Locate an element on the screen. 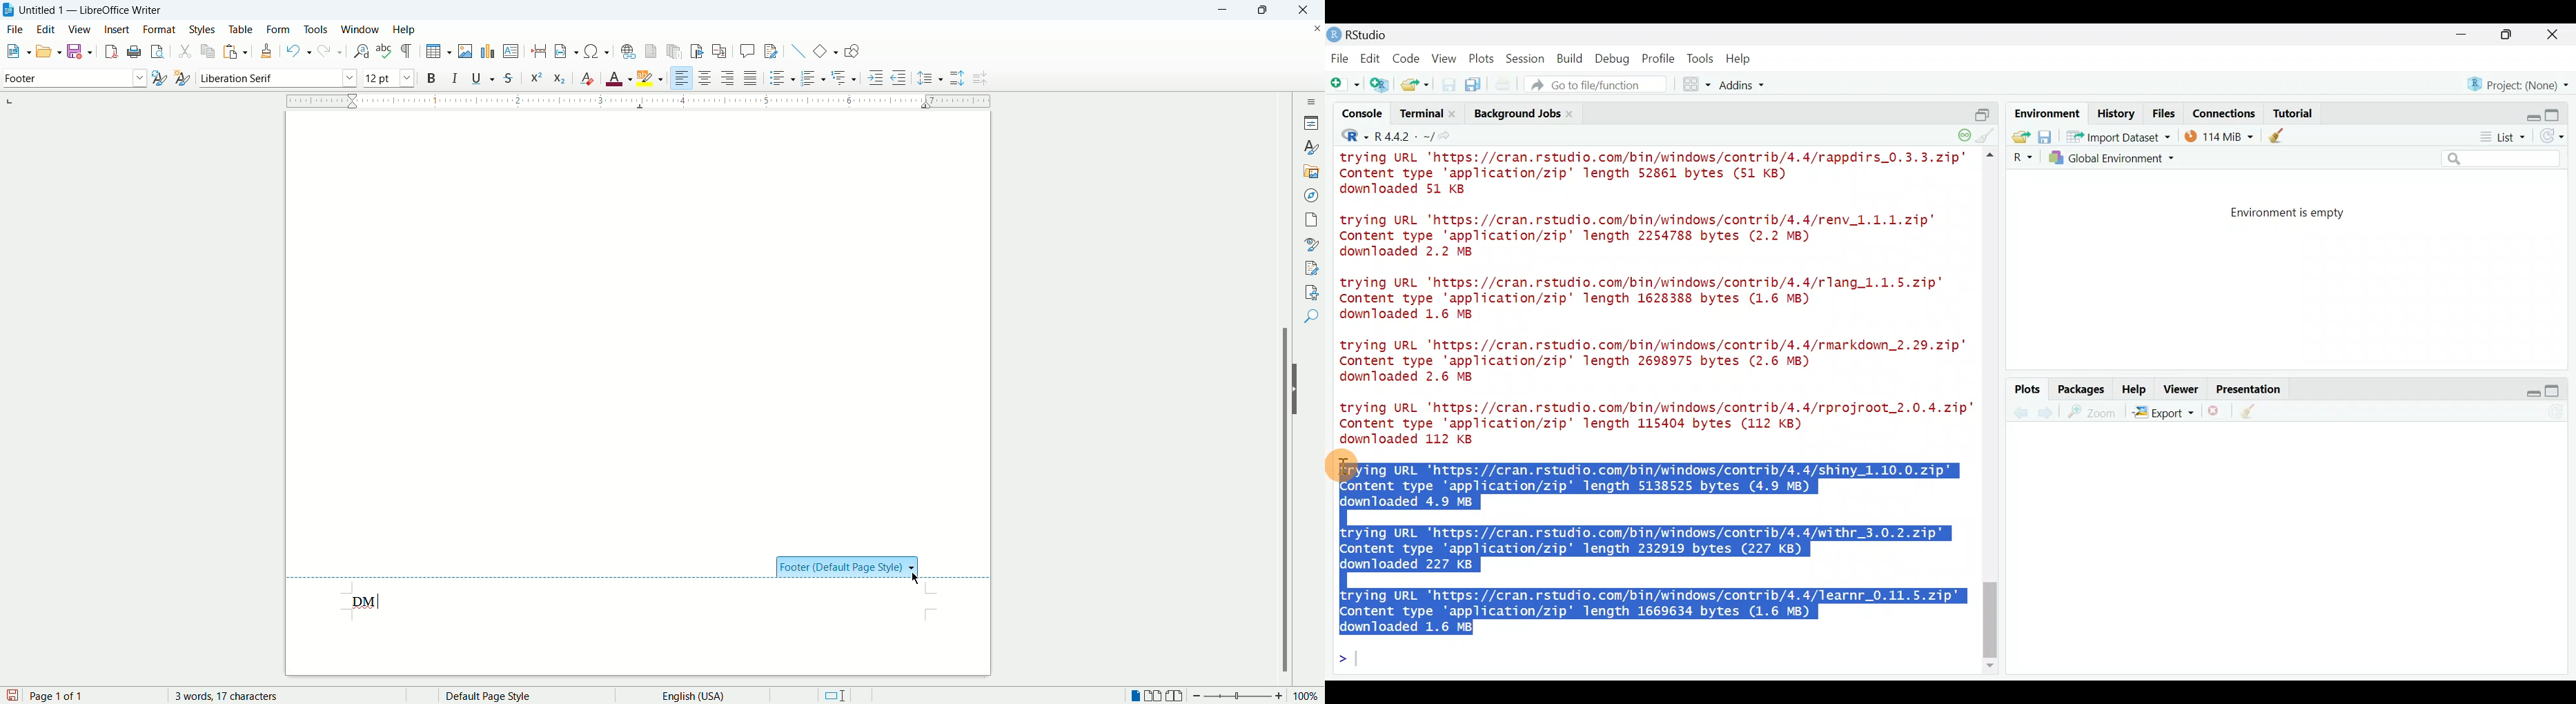 This screenshot has height=728, width=2576. view is located at coordinates (81, 30).